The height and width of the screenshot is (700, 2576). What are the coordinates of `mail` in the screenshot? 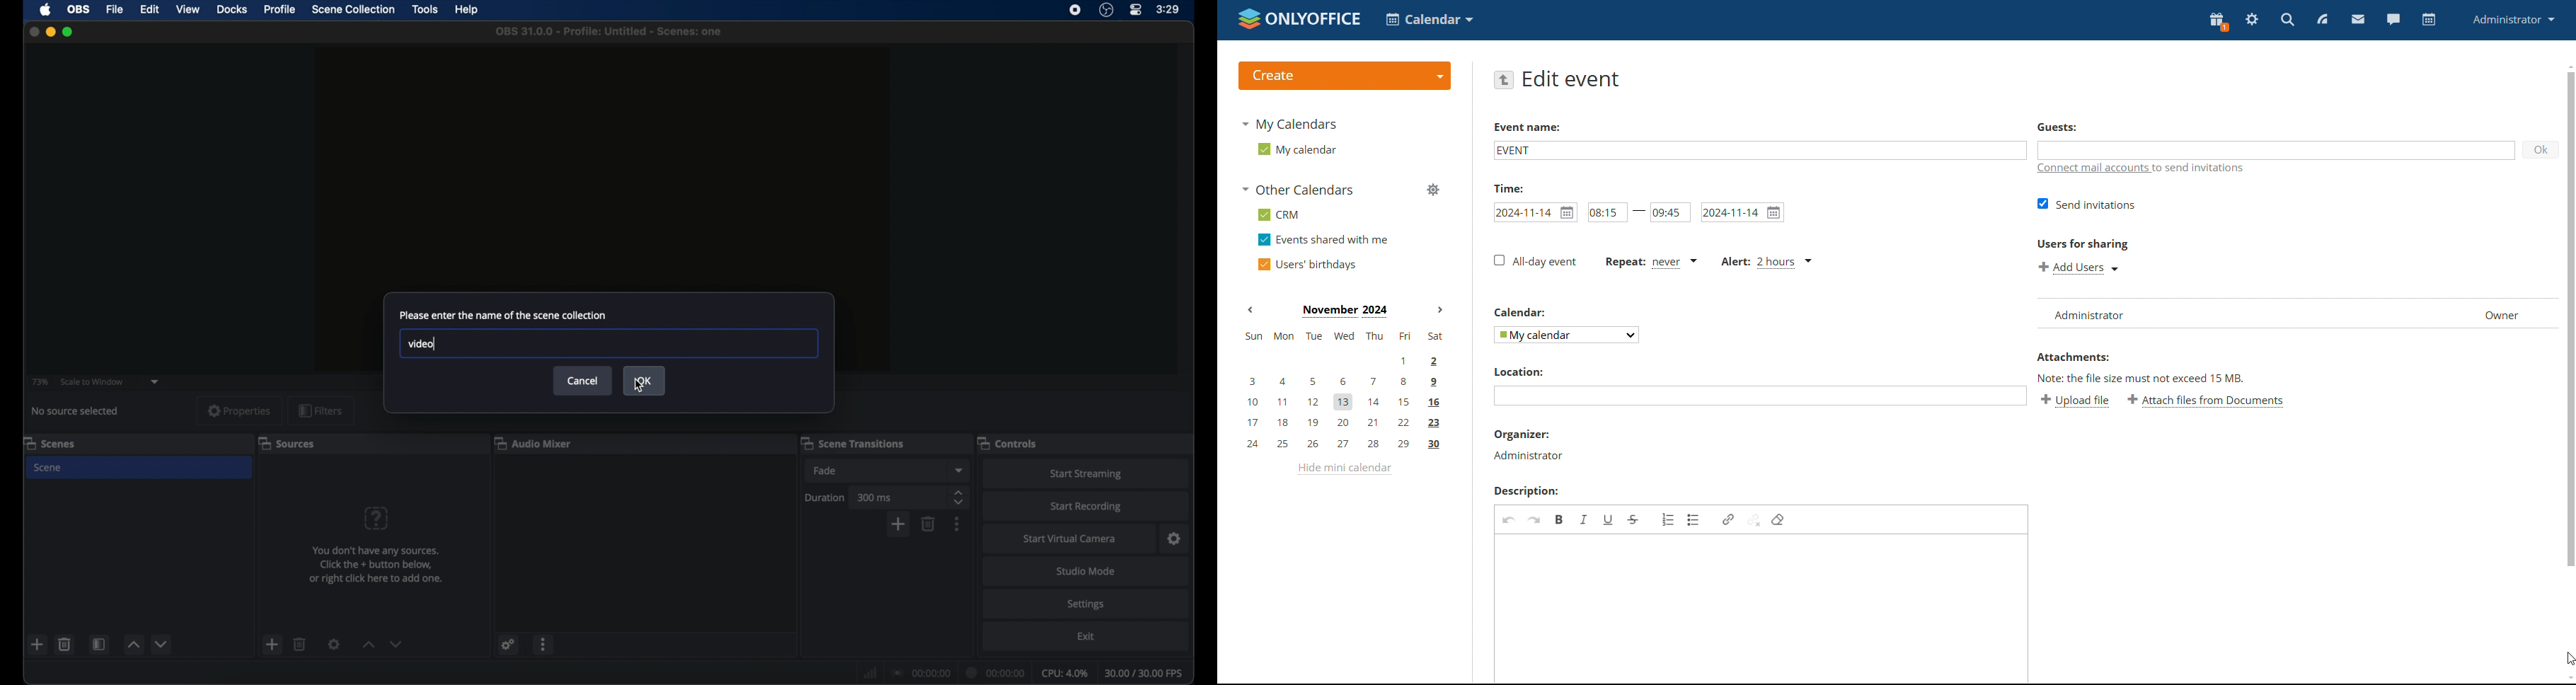 It's located at (2357, 20).